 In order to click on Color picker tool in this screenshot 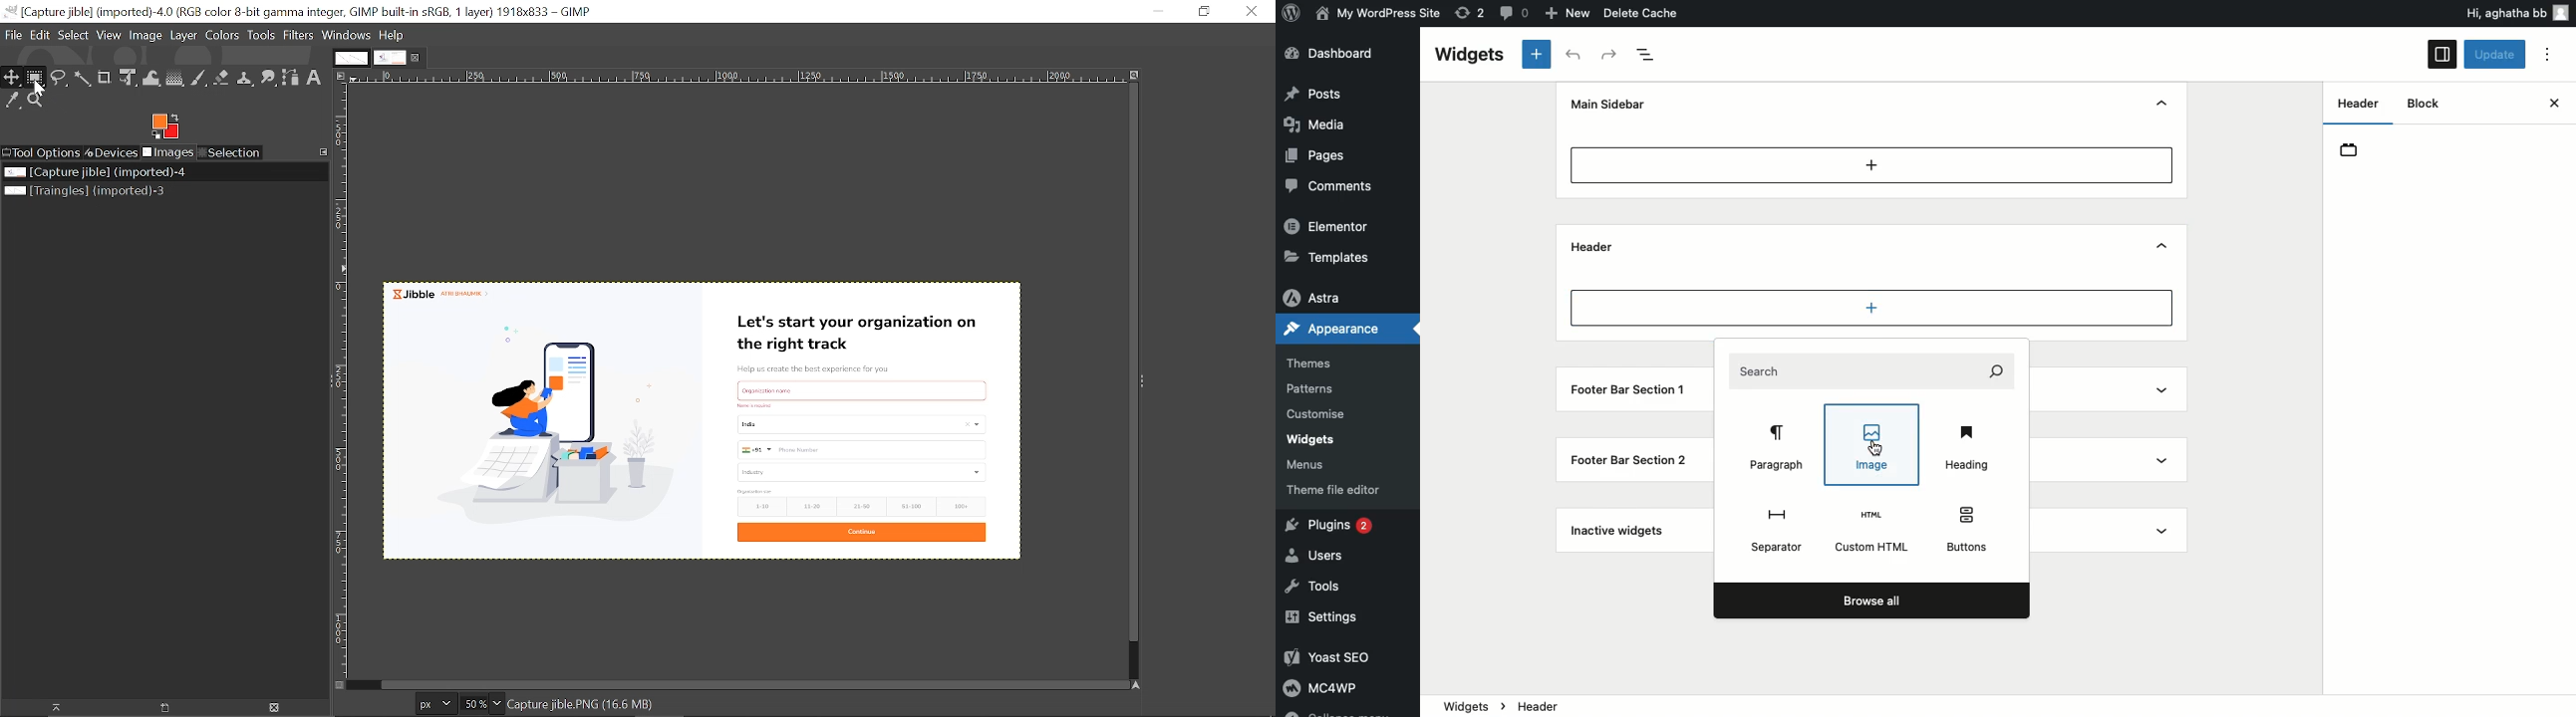, I will do `click(11, 104)`.